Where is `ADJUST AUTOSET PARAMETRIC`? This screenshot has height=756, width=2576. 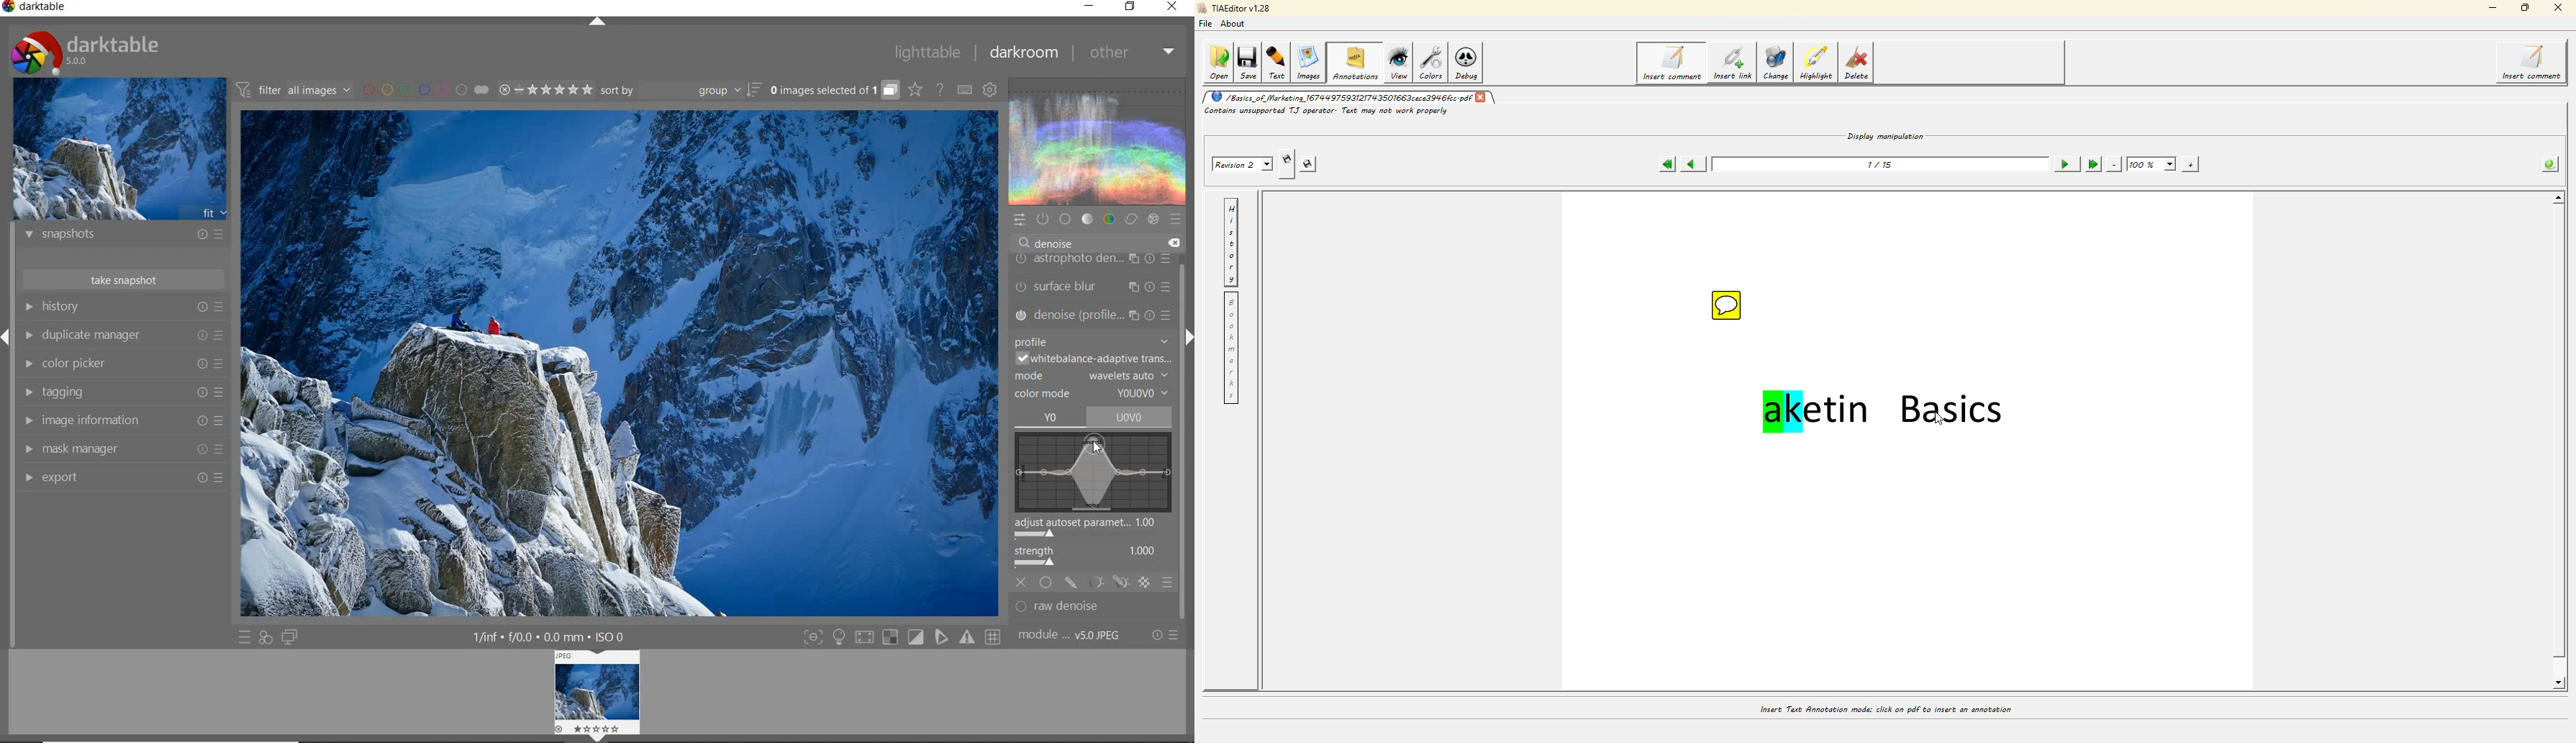
ADJUST AUTOSET PARAMETRIC is located at coordinates (1093, 529).